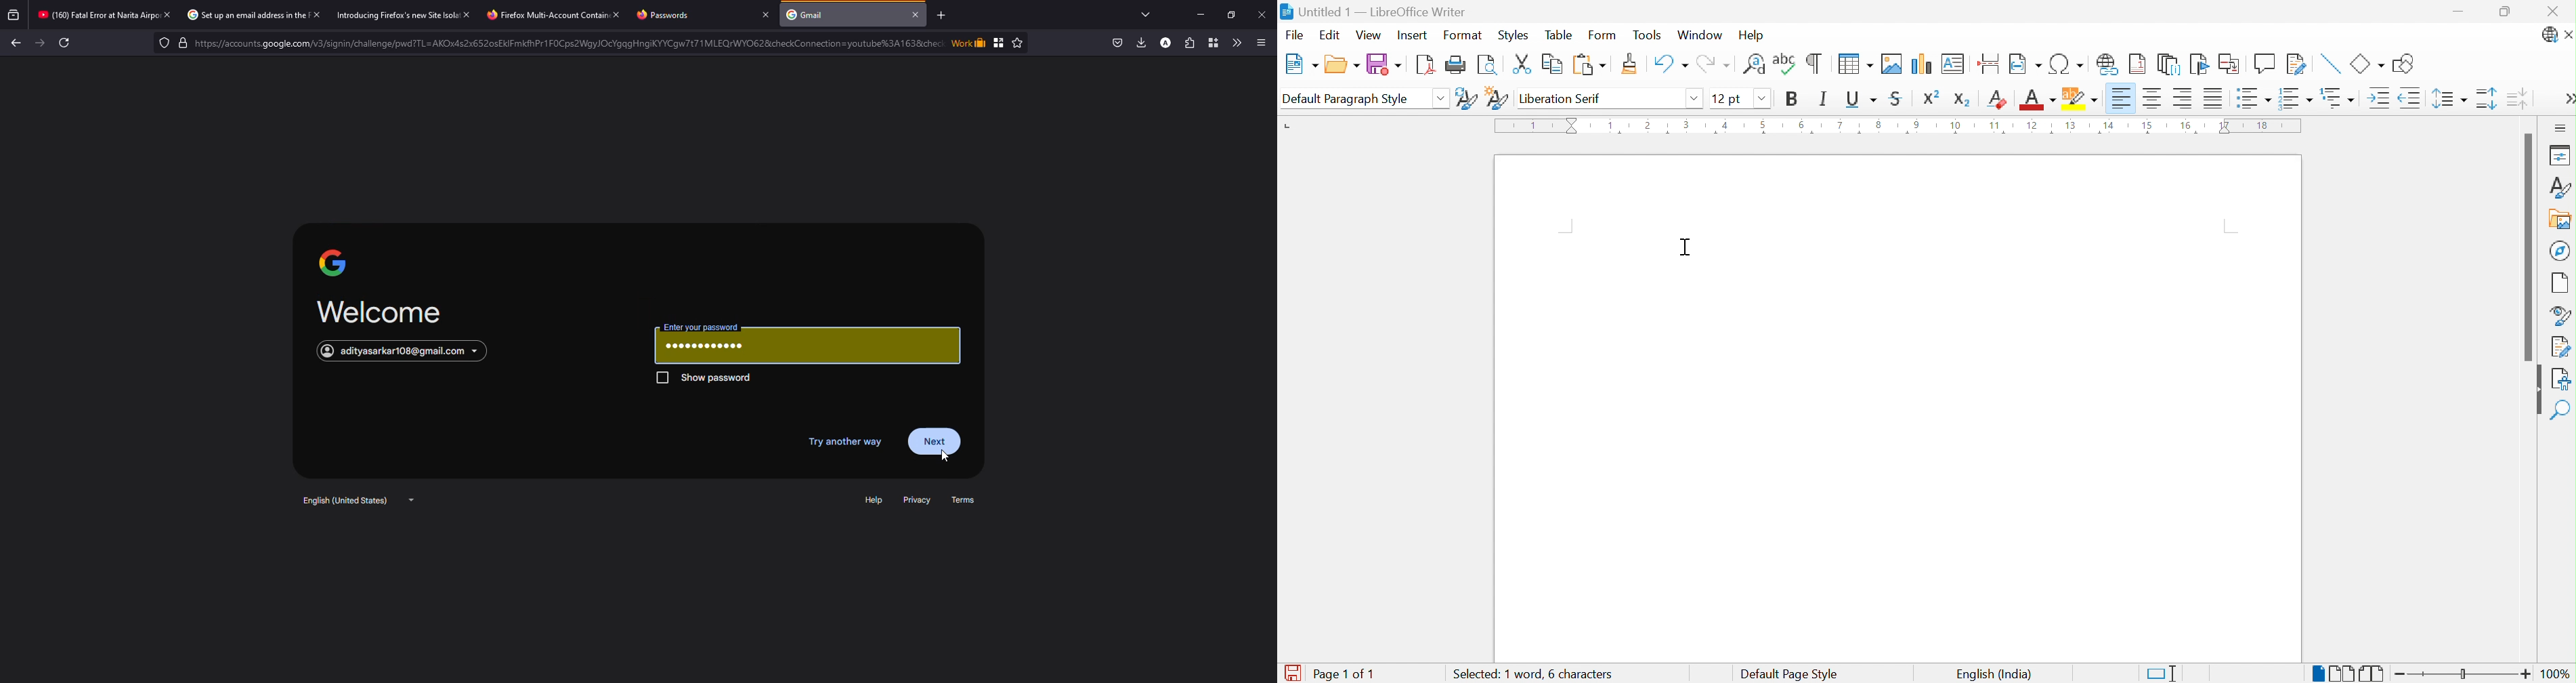 The height and width of the screenshot is (700, 2576). I want to click on Decrease Paragraph Spacing, so click(2519, 98).